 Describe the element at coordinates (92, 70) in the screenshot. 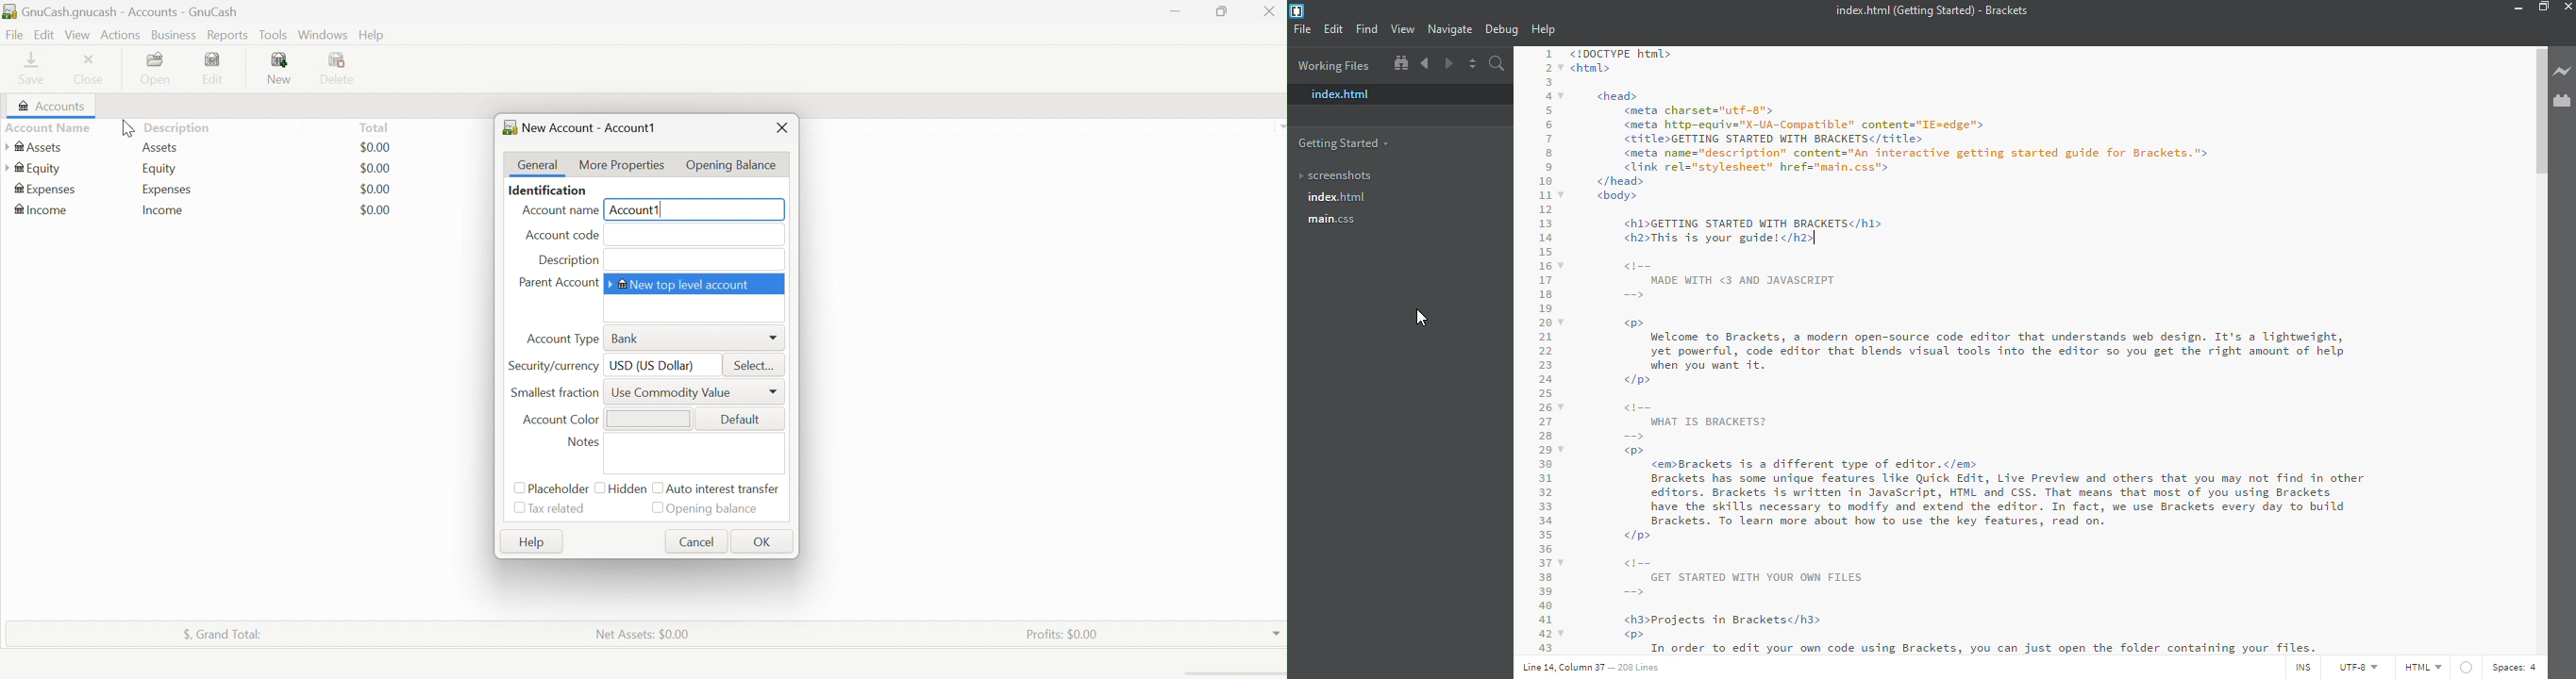

I see `Close` at that location.